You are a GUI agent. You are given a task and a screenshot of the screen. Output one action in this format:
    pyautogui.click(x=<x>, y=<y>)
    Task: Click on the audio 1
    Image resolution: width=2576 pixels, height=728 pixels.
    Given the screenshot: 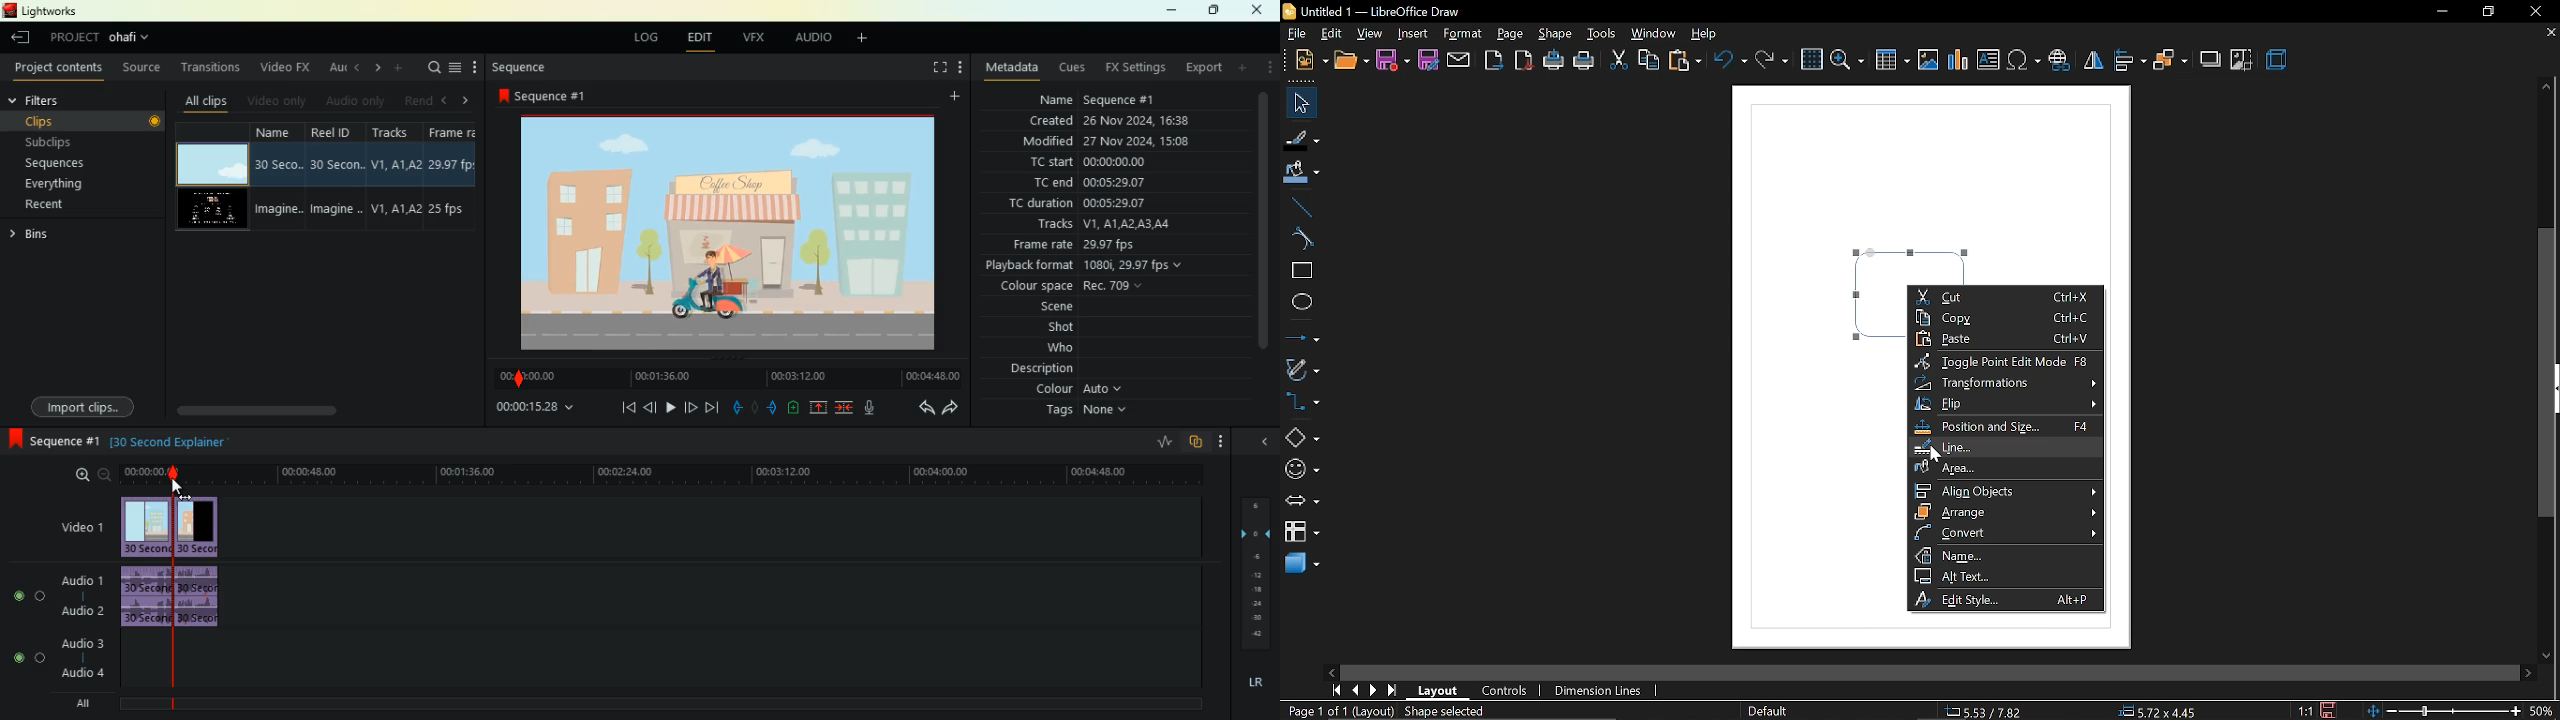 What is the action you would take?
    pyautogui.click(x=75, y=581)
    